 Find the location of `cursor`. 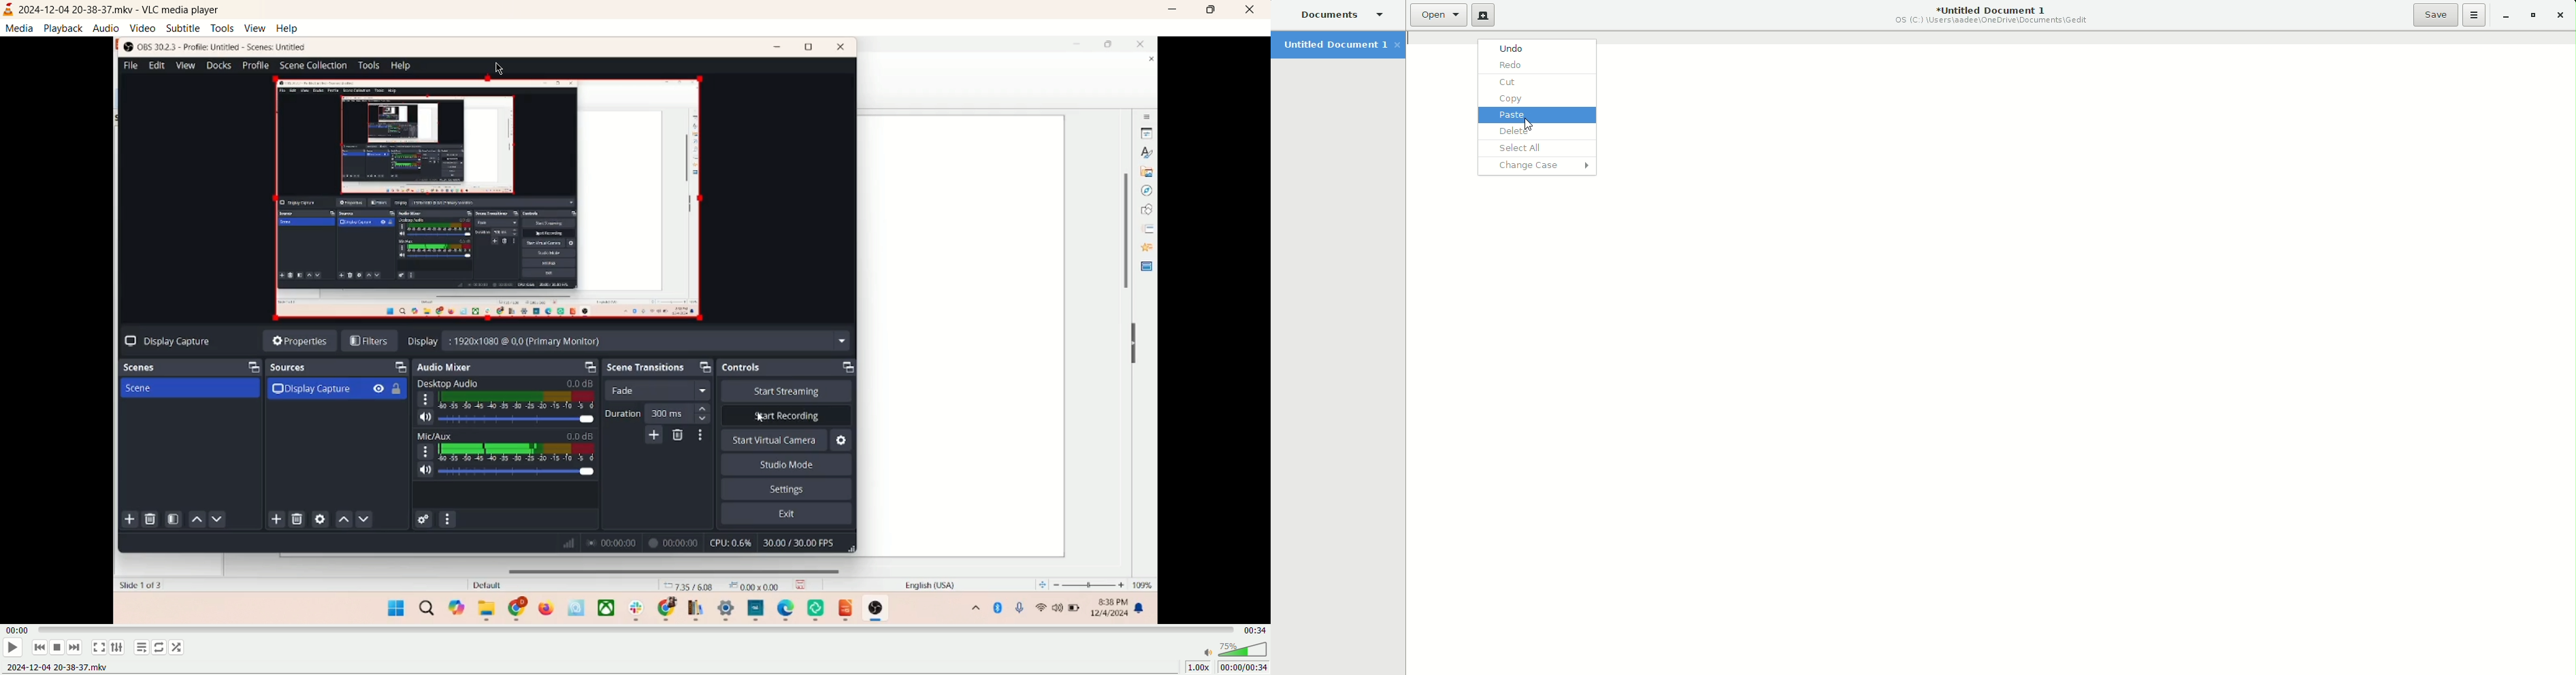

cursor is located at coordinates (1525, 124).